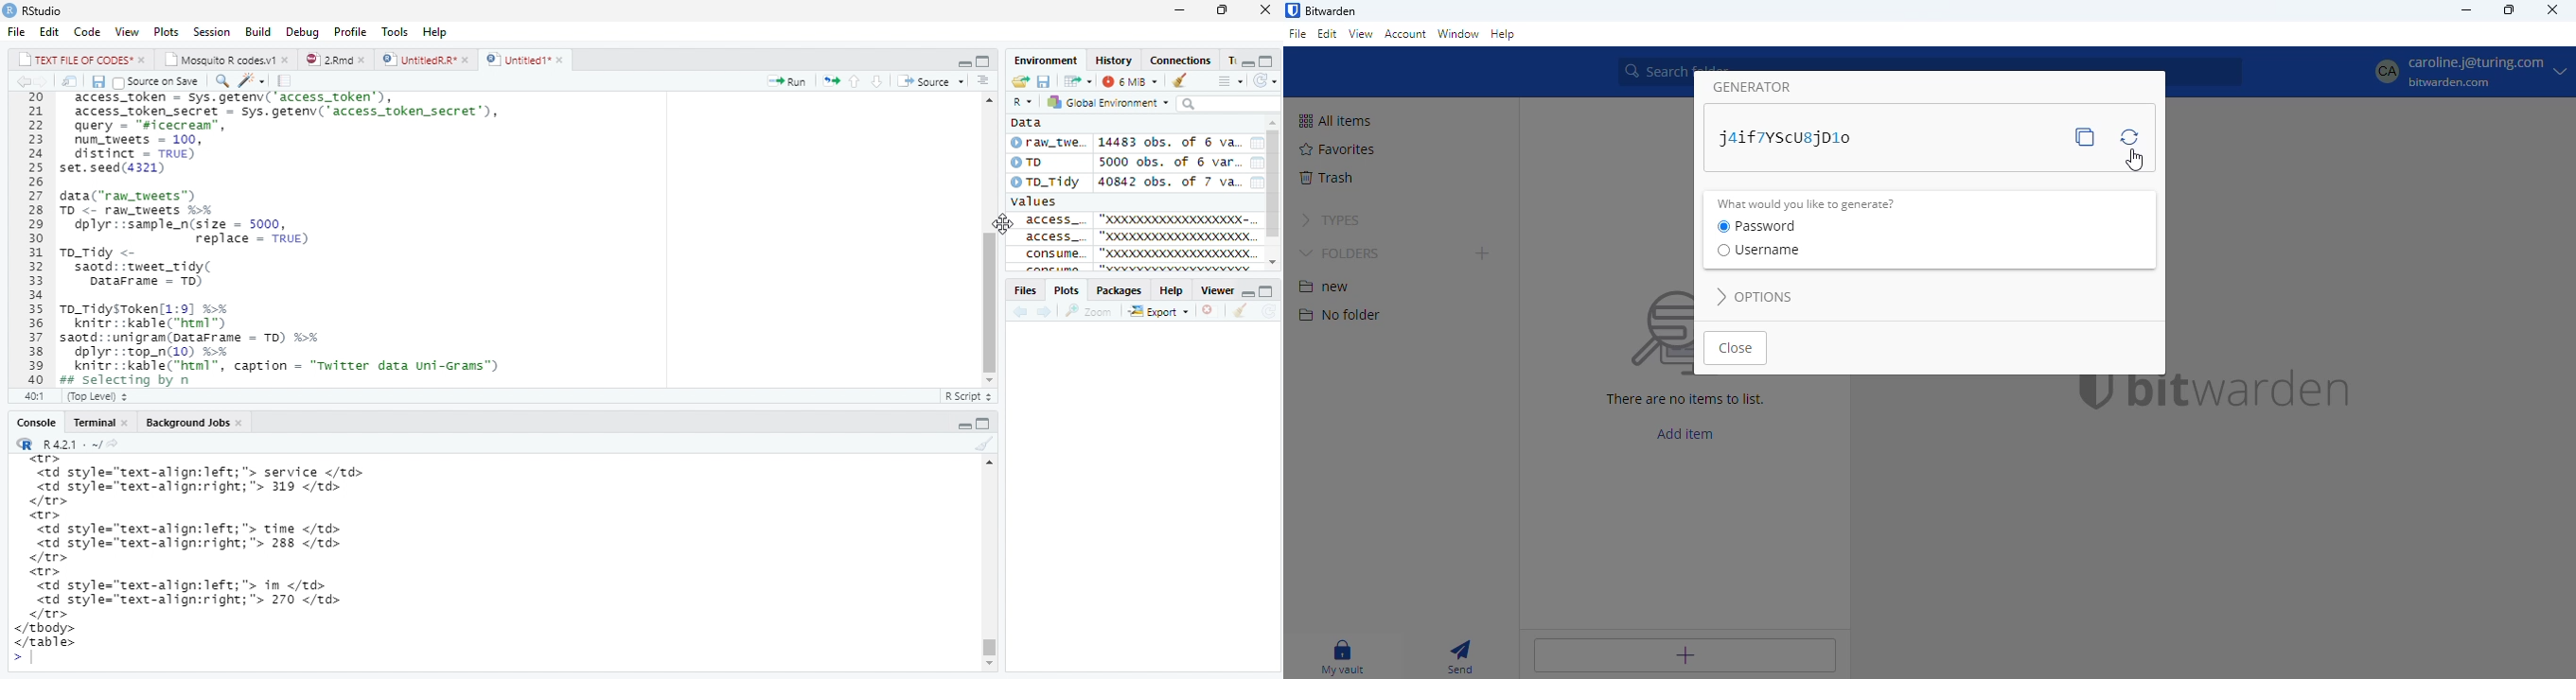 This screenshot has width=2576, height=700. I want to click on History, so click(1113, 58).